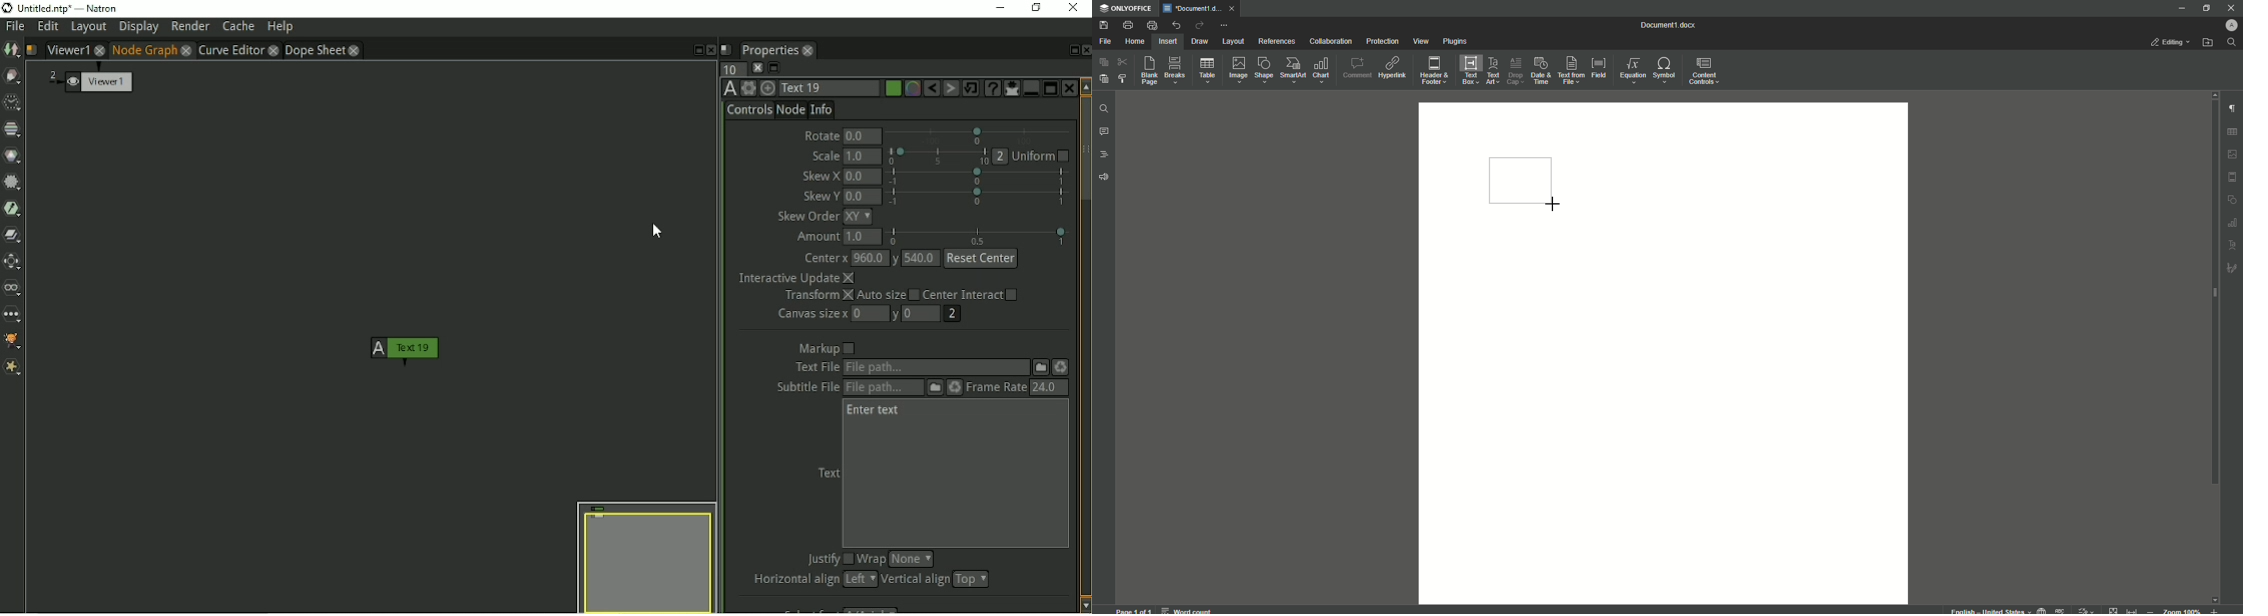  I want to click on table, so click(2231, 223).